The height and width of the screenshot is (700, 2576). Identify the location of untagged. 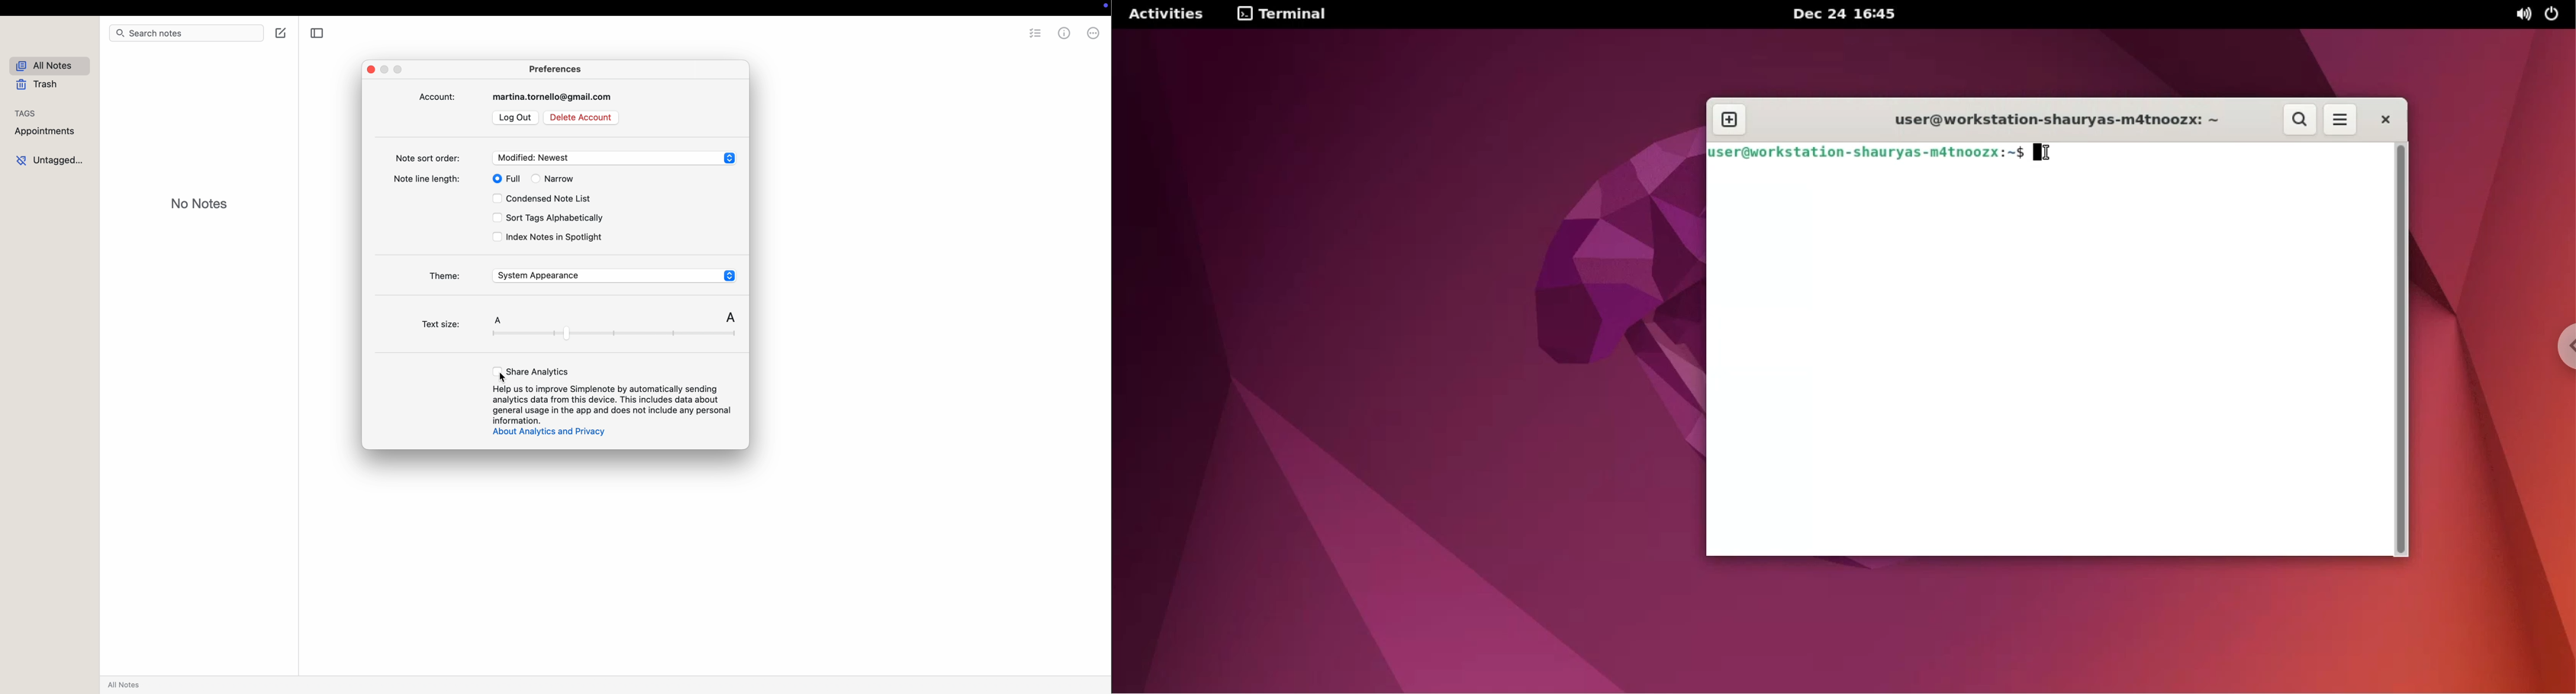
(51, 159).